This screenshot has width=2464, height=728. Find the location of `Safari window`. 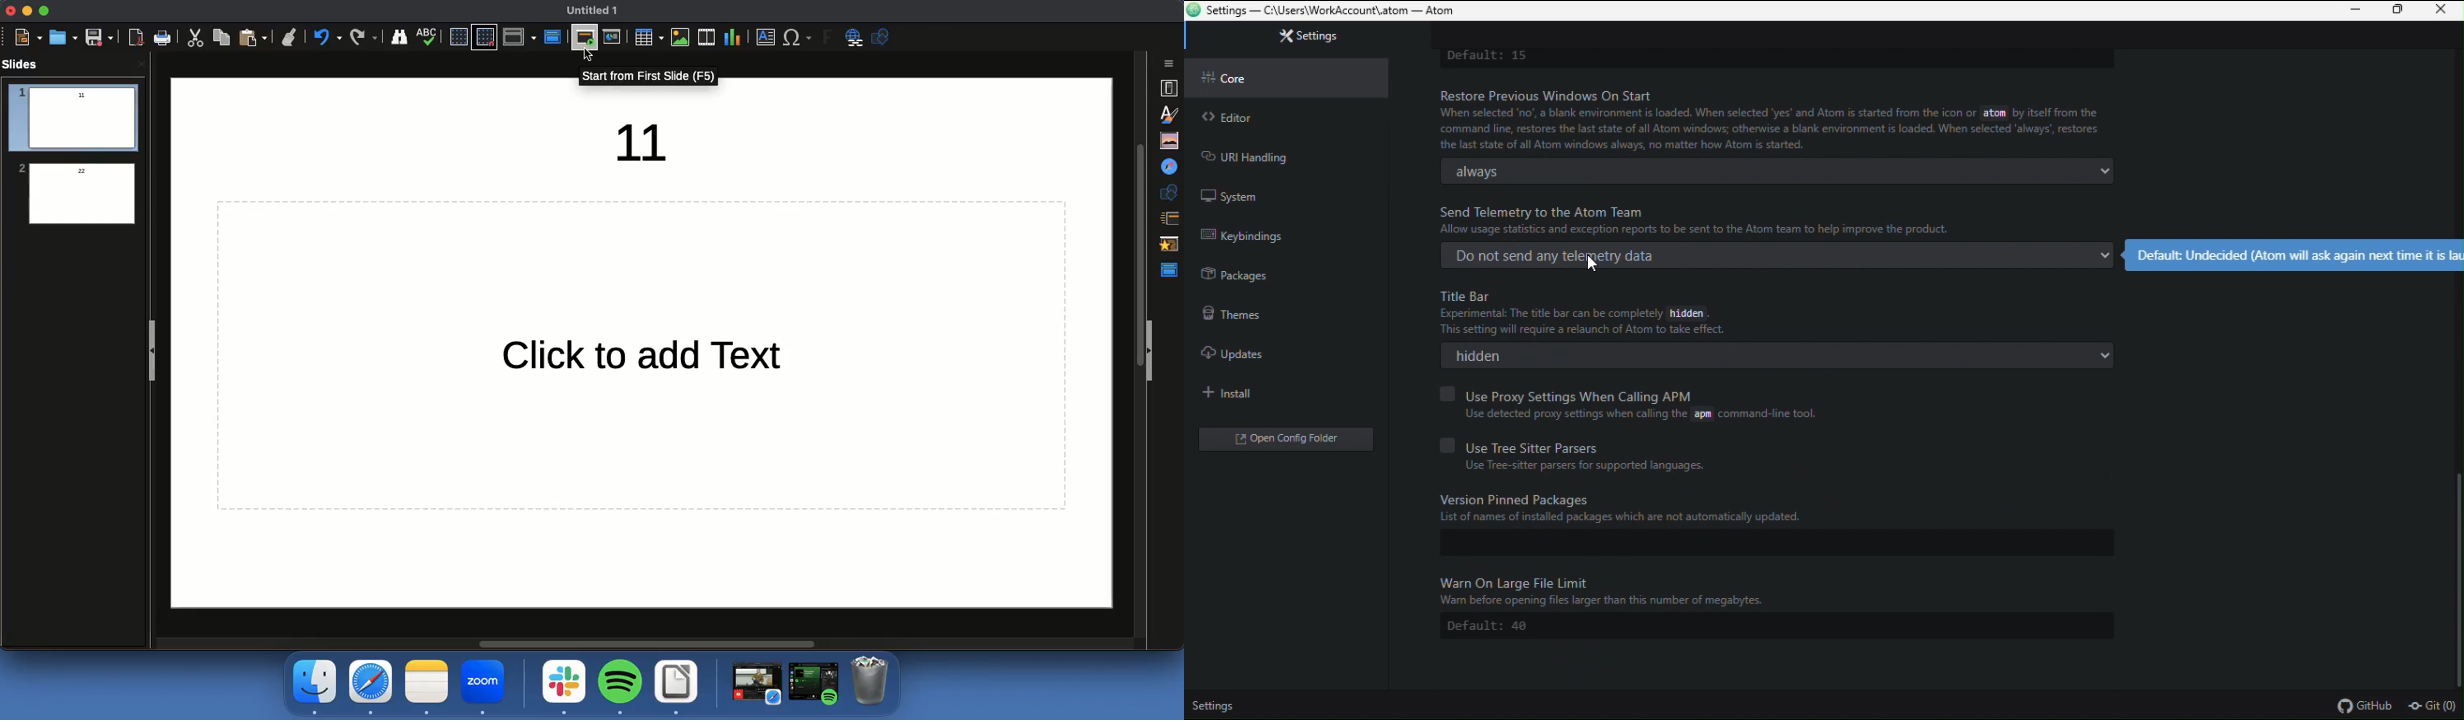

Safari window is located at coordinates (755, 685).